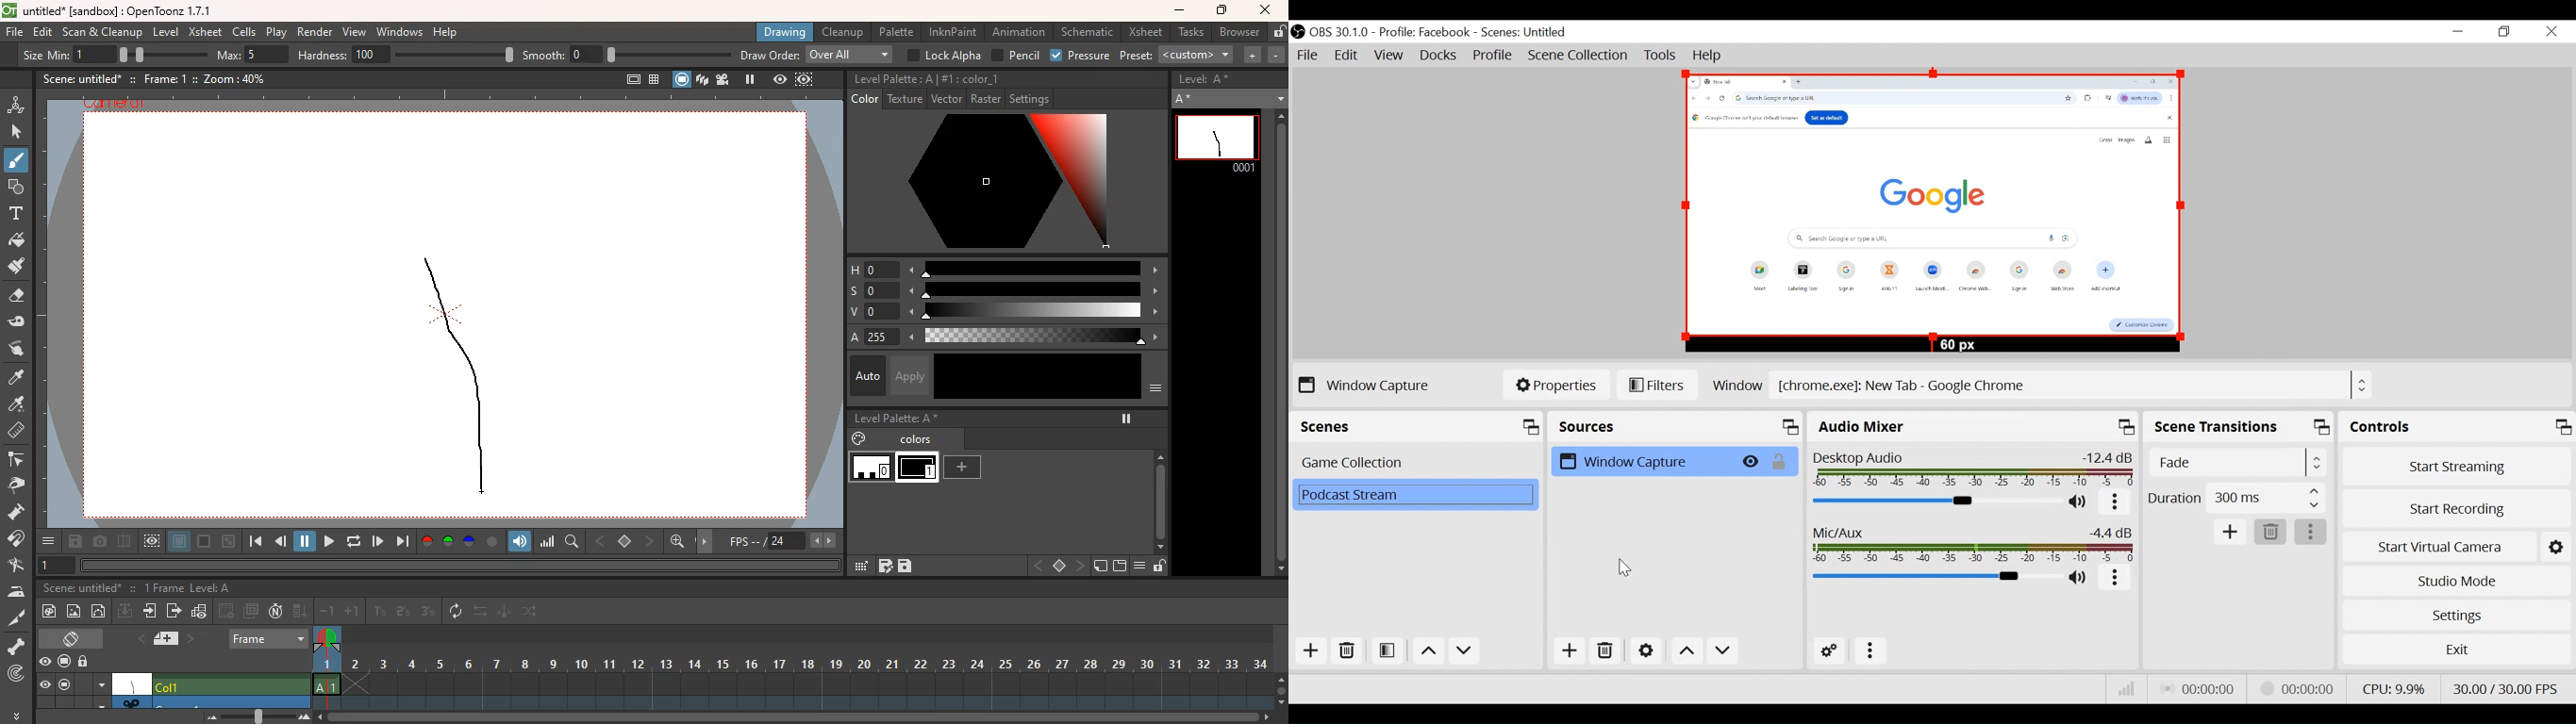 This screenshot has width=2576, height=728. Describe the element at coordinates (1867, 650) in the screenshot. I see `More Options` at that location.